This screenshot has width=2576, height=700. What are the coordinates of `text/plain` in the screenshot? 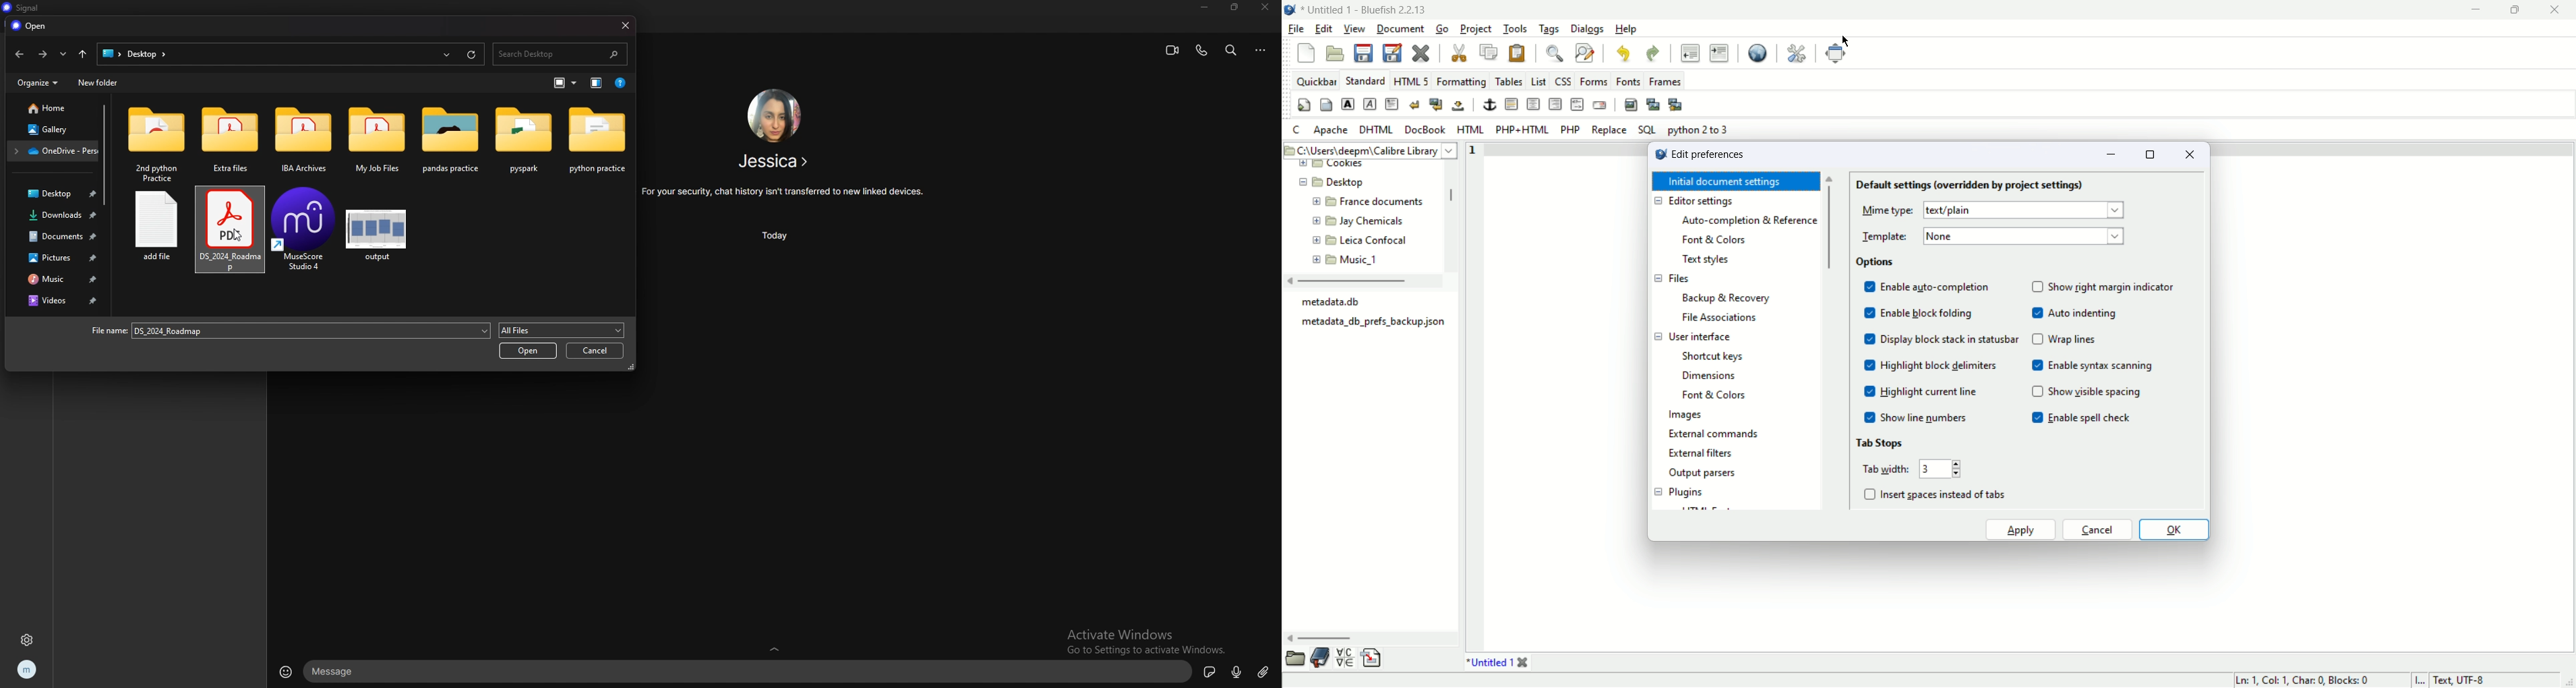 It's located at (2029, 211).